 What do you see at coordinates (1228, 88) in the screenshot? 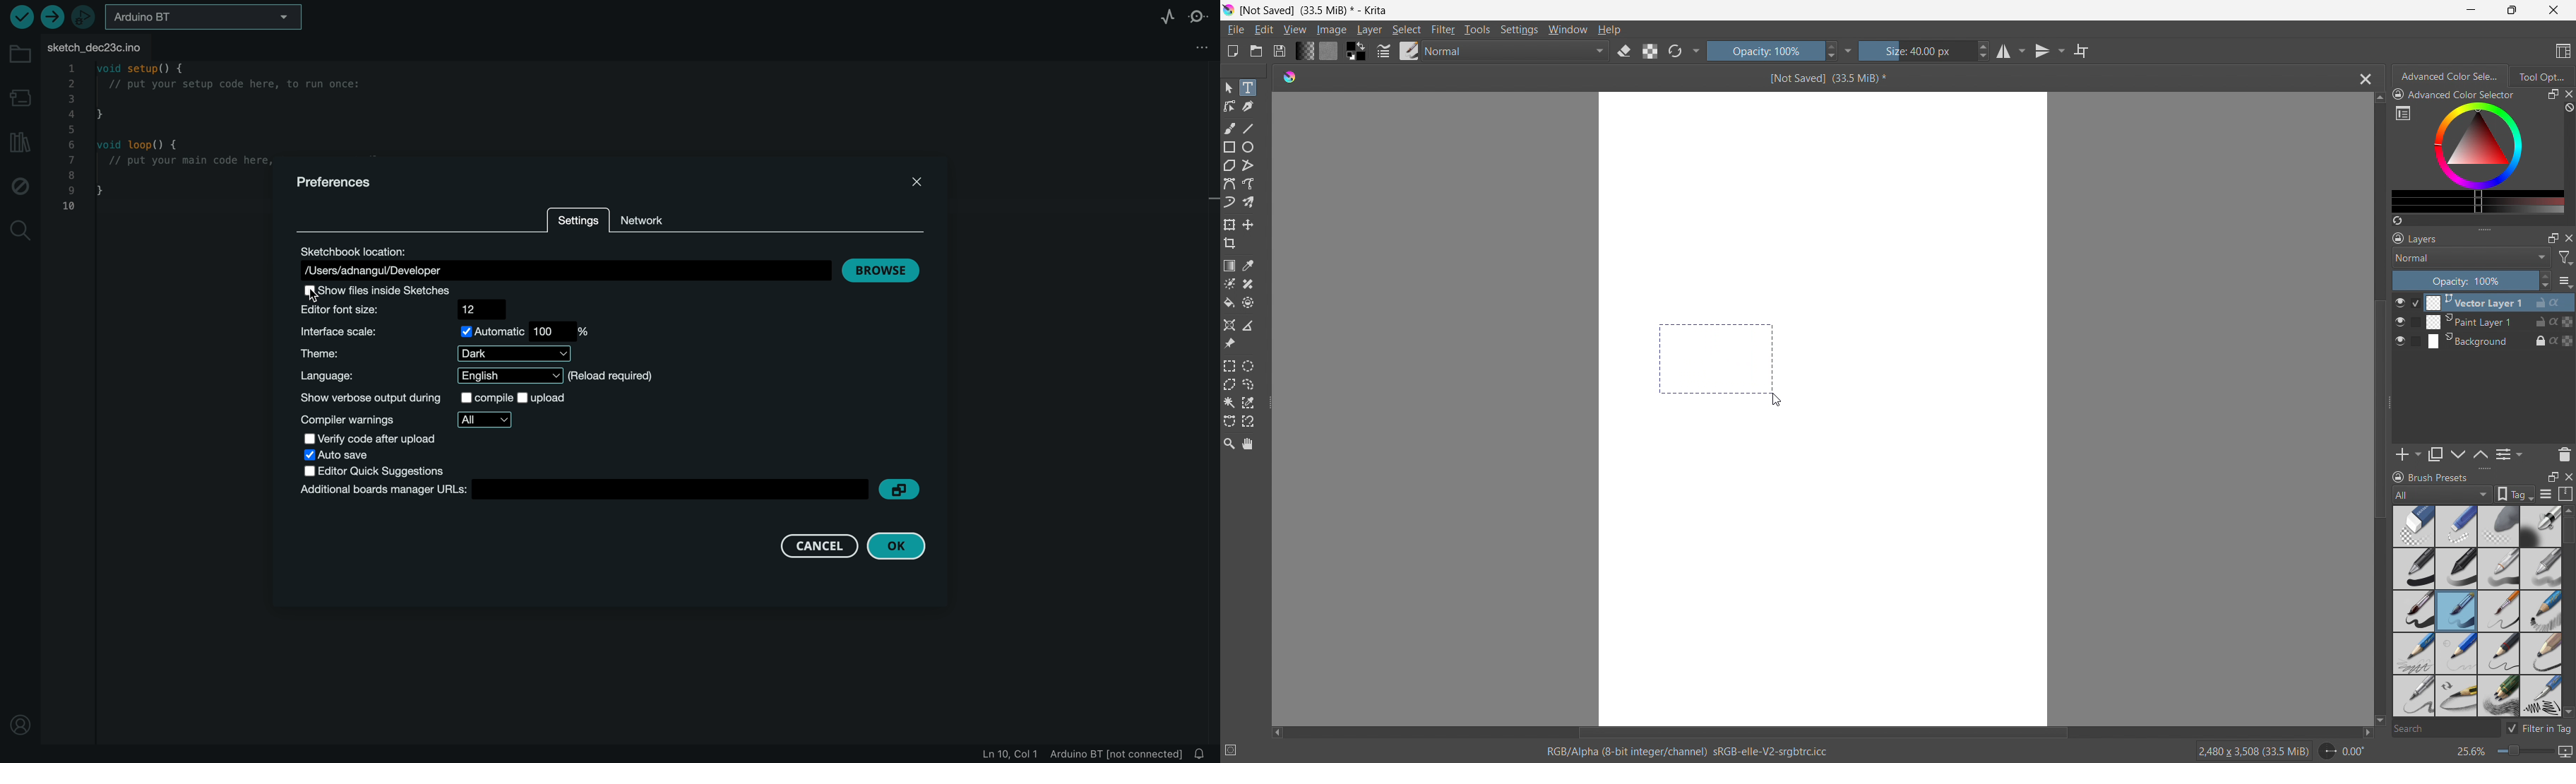
I see `select shapes tool` at bounding box center [1228, 88].